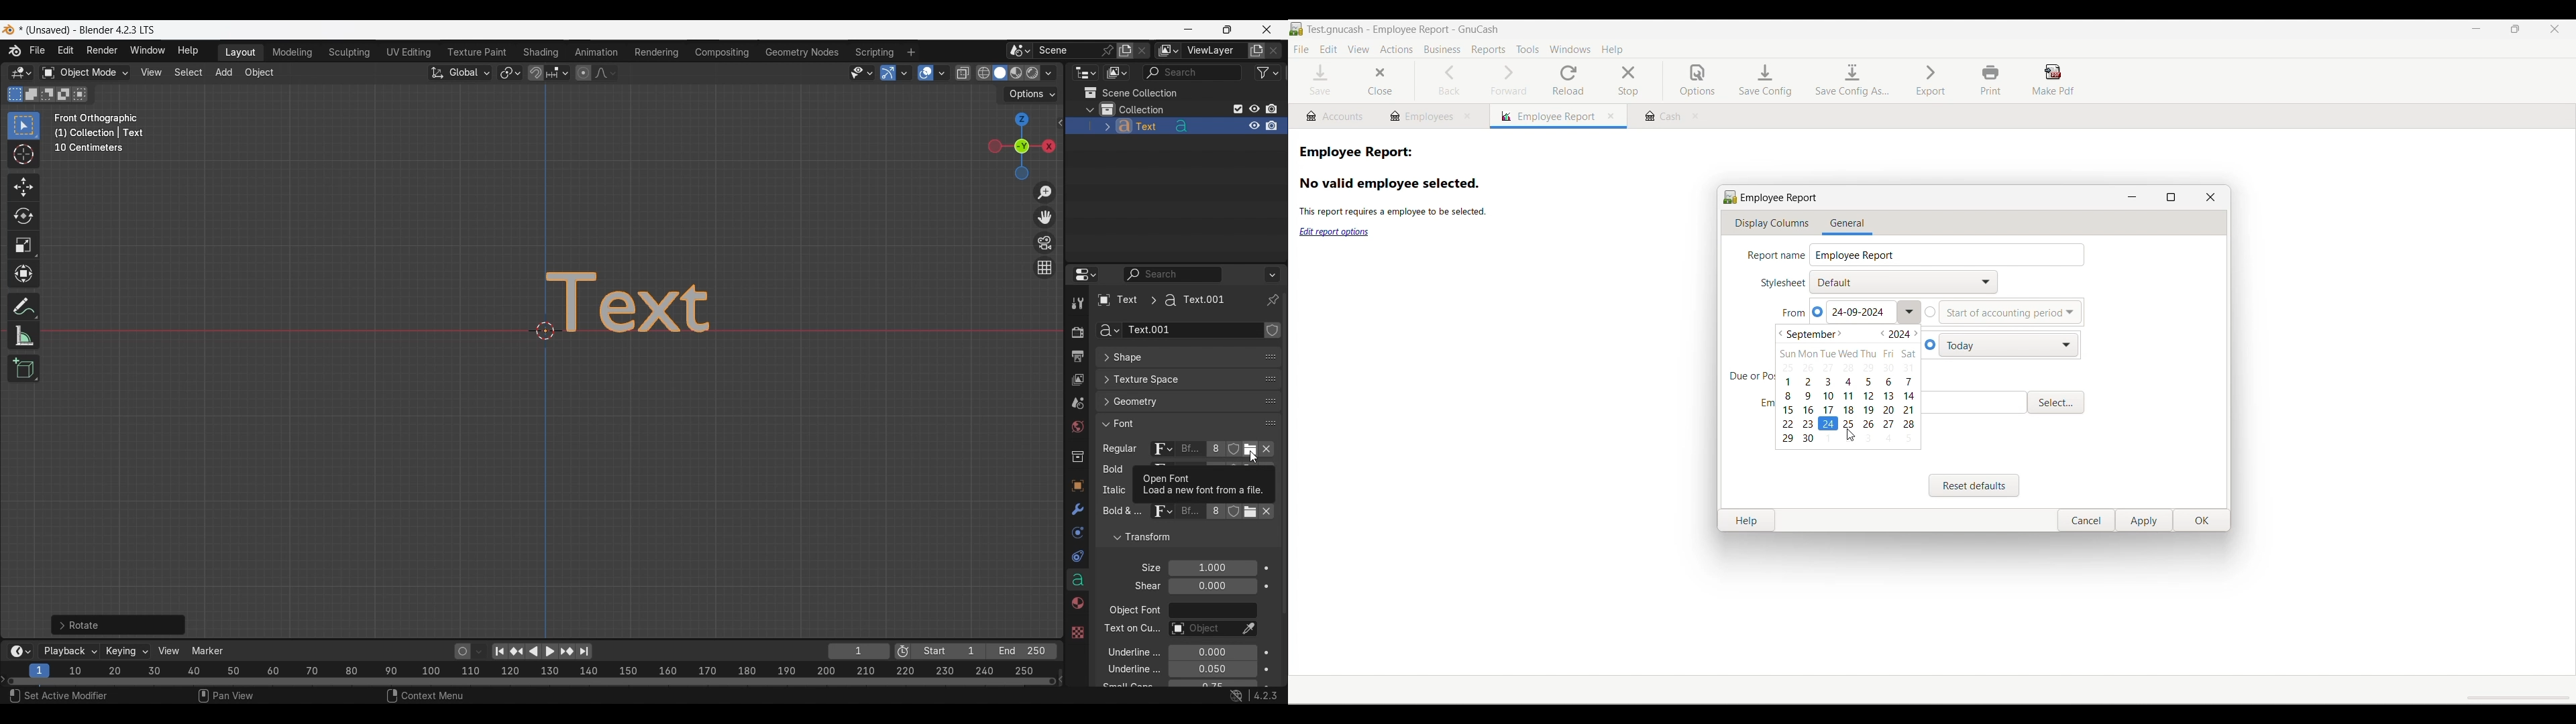  What do you see at coordinates (1116, 73) in the screenshot?
I see `Display mode` at bounding box center [1116, 73].